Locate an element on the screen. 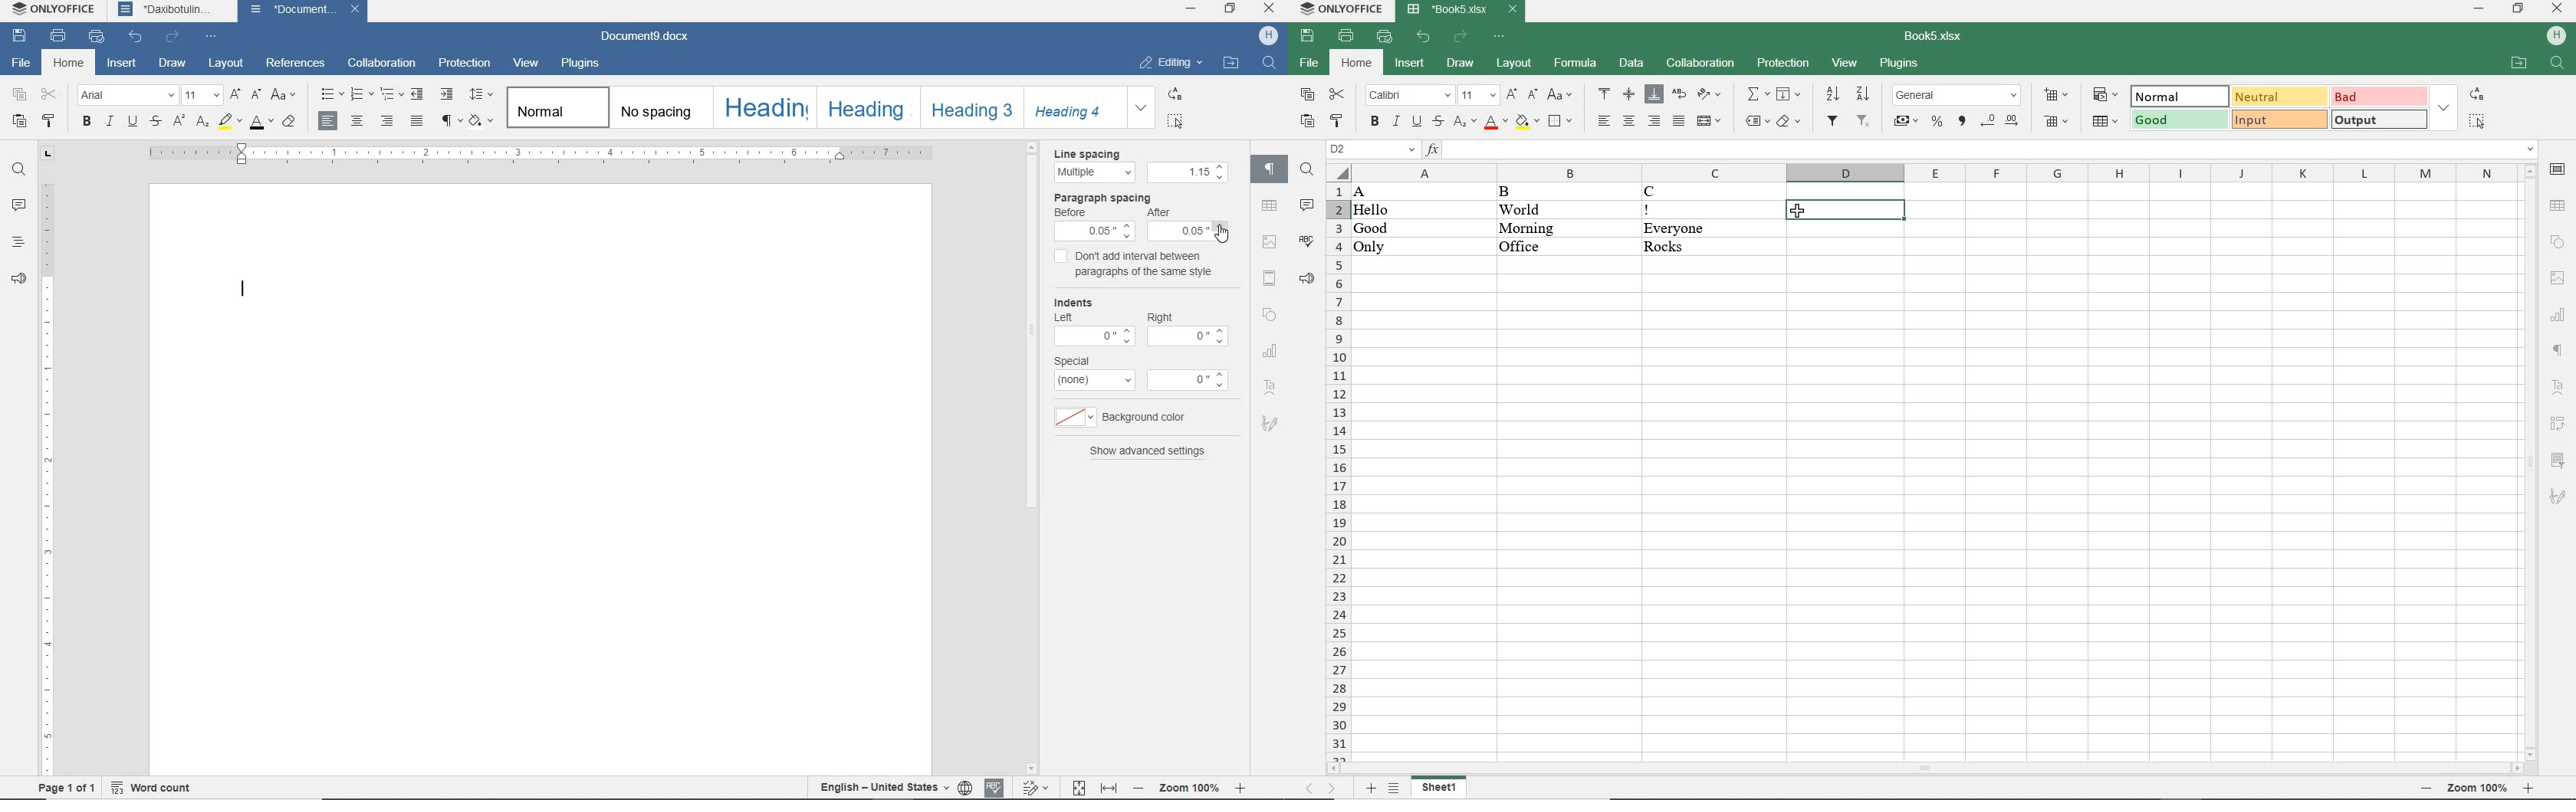 This screenshot has height=812, width=2576. paragraph settings is located at coordinates (2558, 351).